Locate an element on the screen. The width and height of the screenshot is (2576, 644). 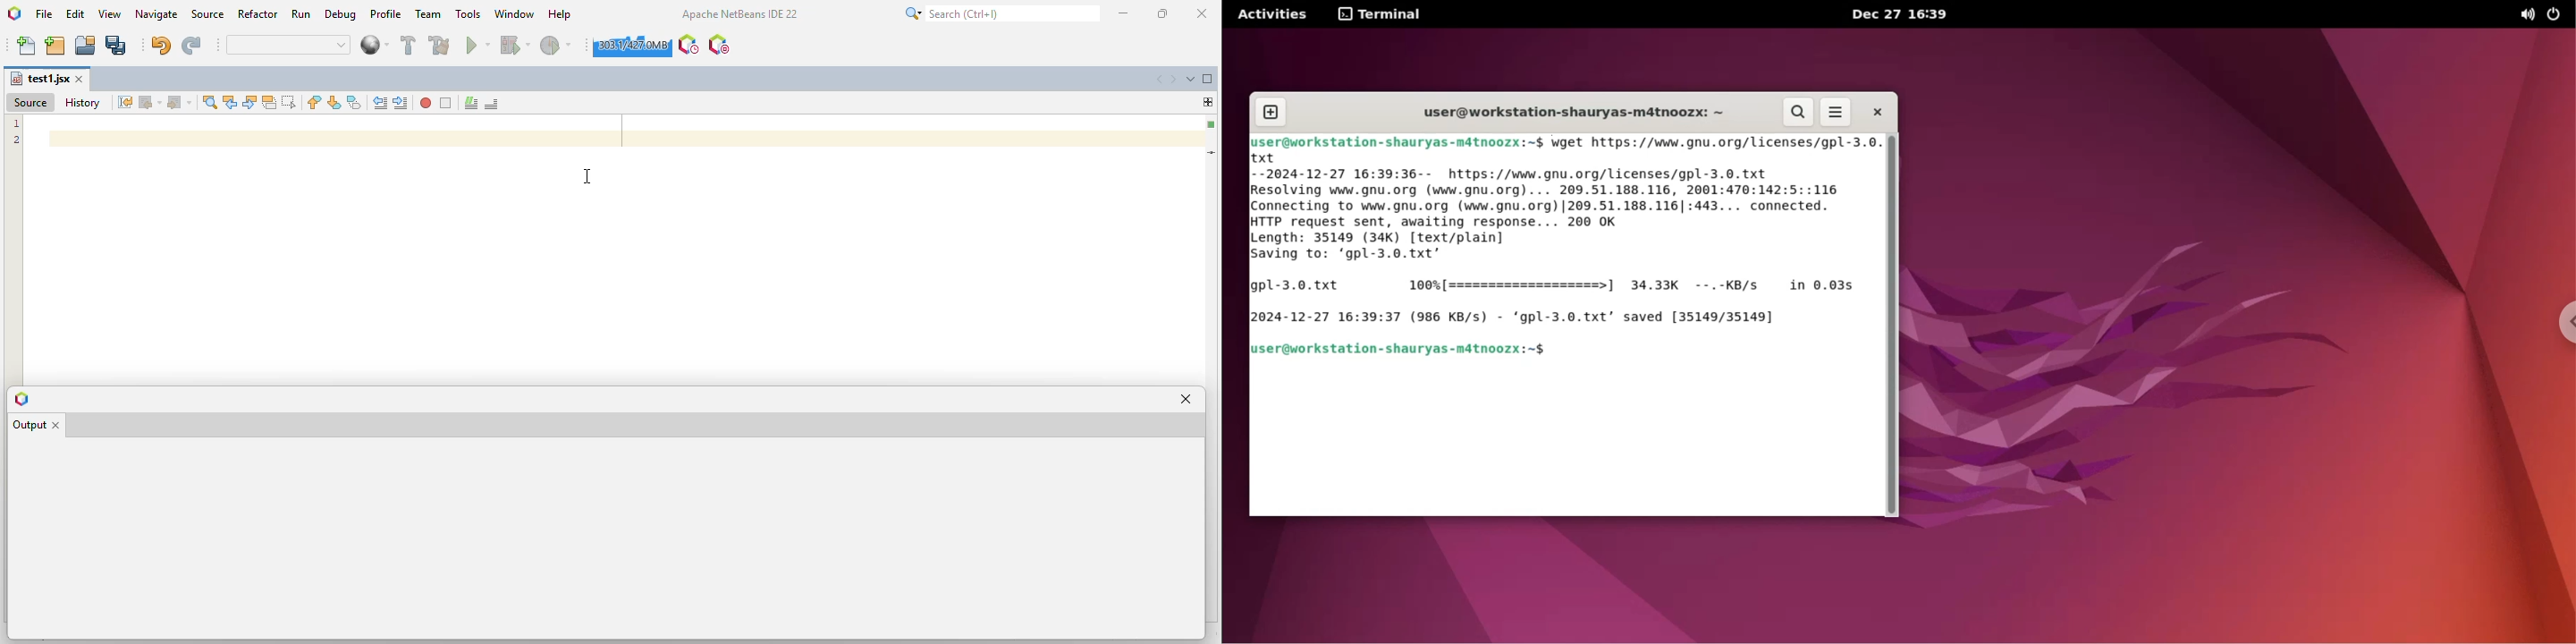
output is located at coordinates (29, 426).